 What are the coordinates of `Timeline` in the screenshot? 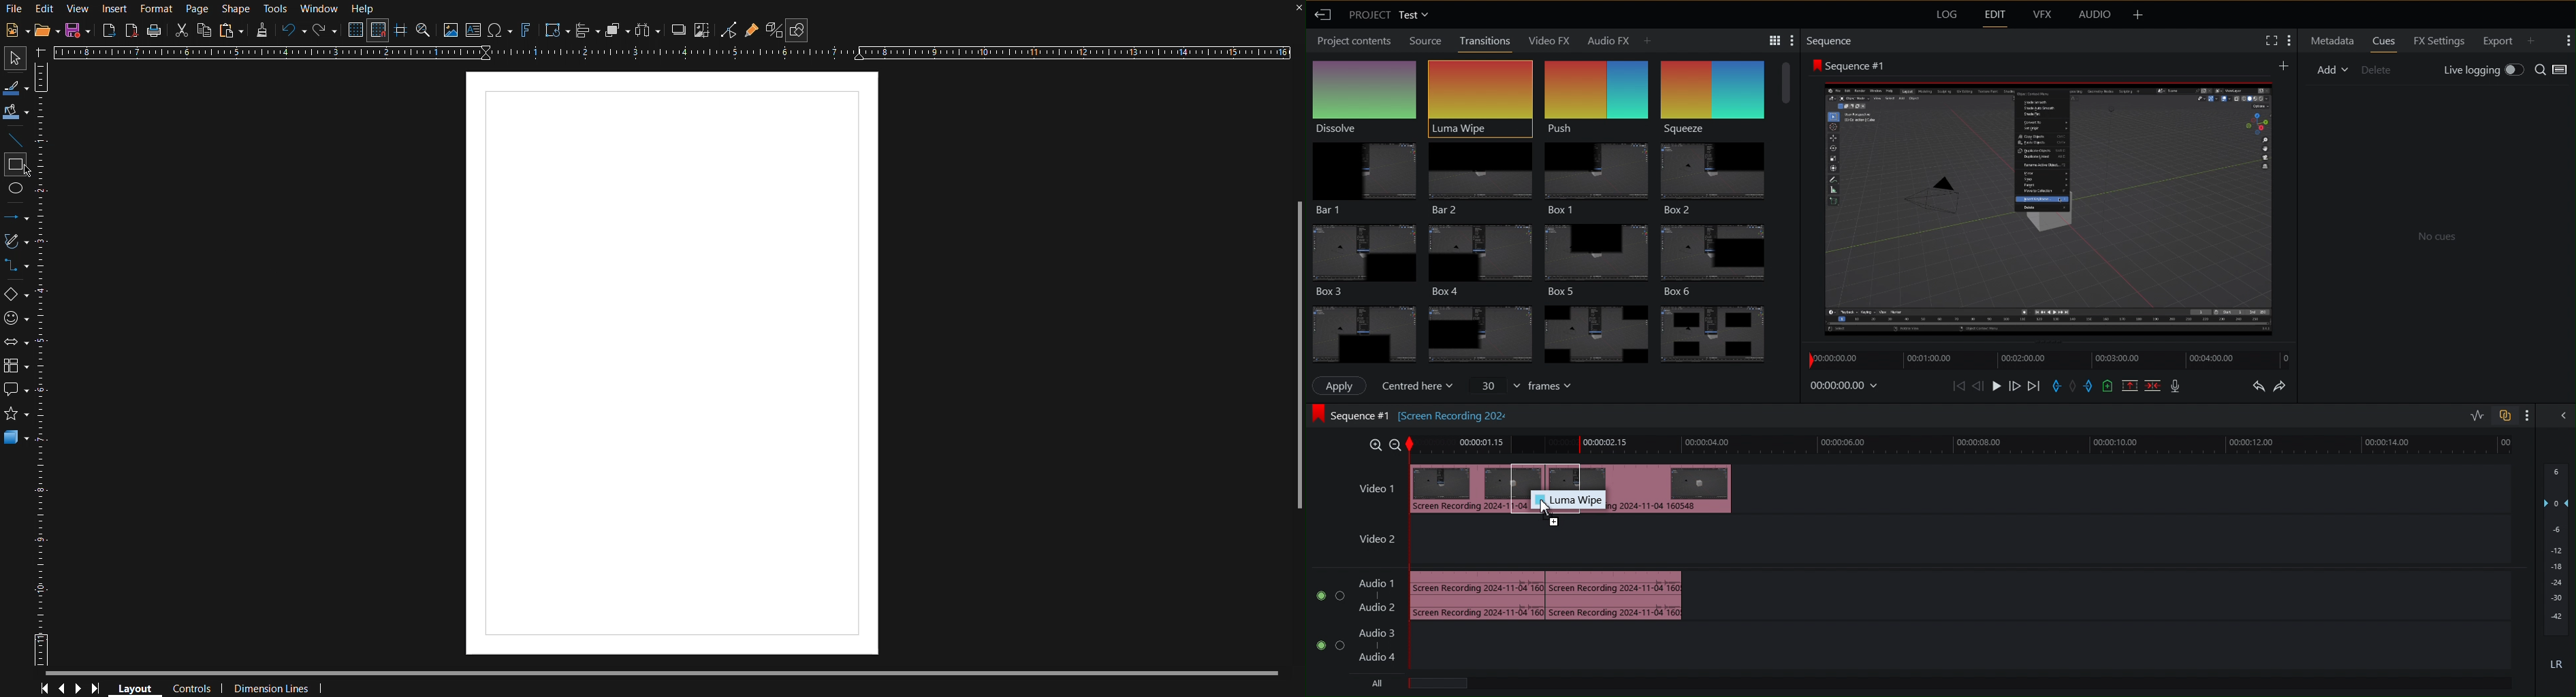 It's located at (2047, 360).